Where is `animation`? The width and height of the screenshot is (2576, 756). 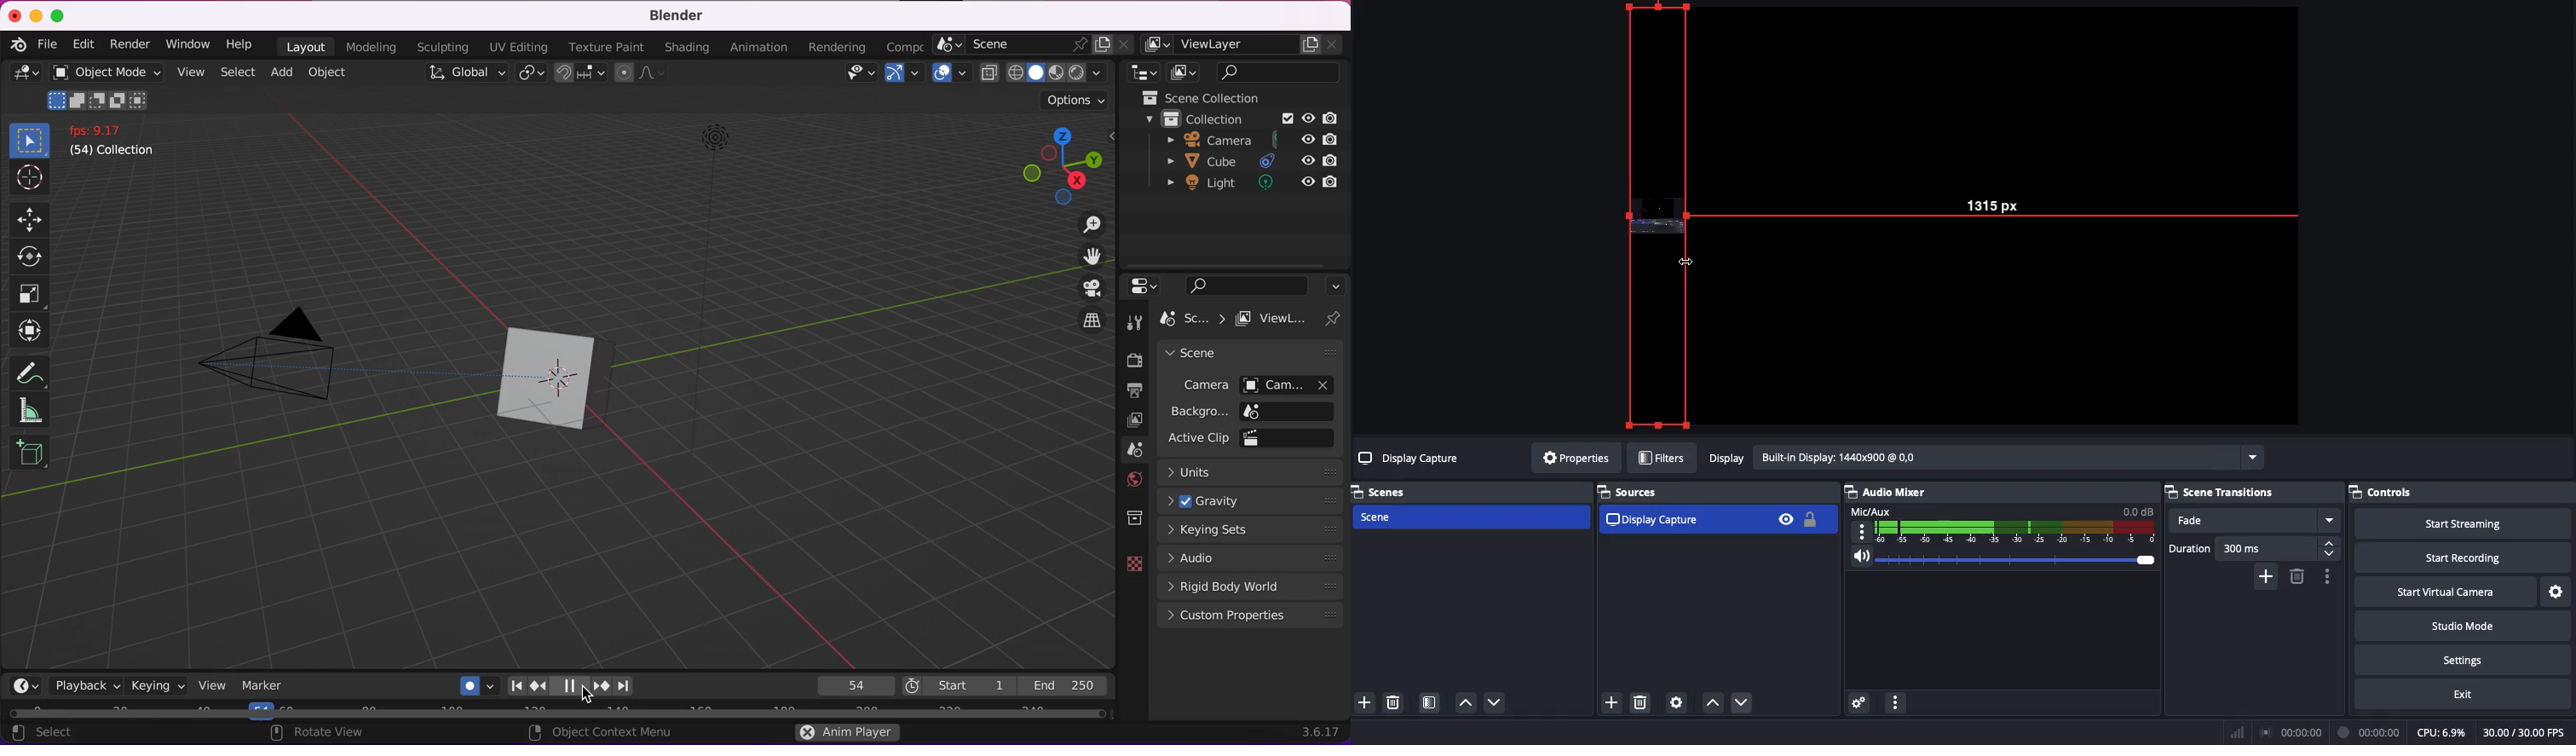 animation is located at coordinates (761, 48).